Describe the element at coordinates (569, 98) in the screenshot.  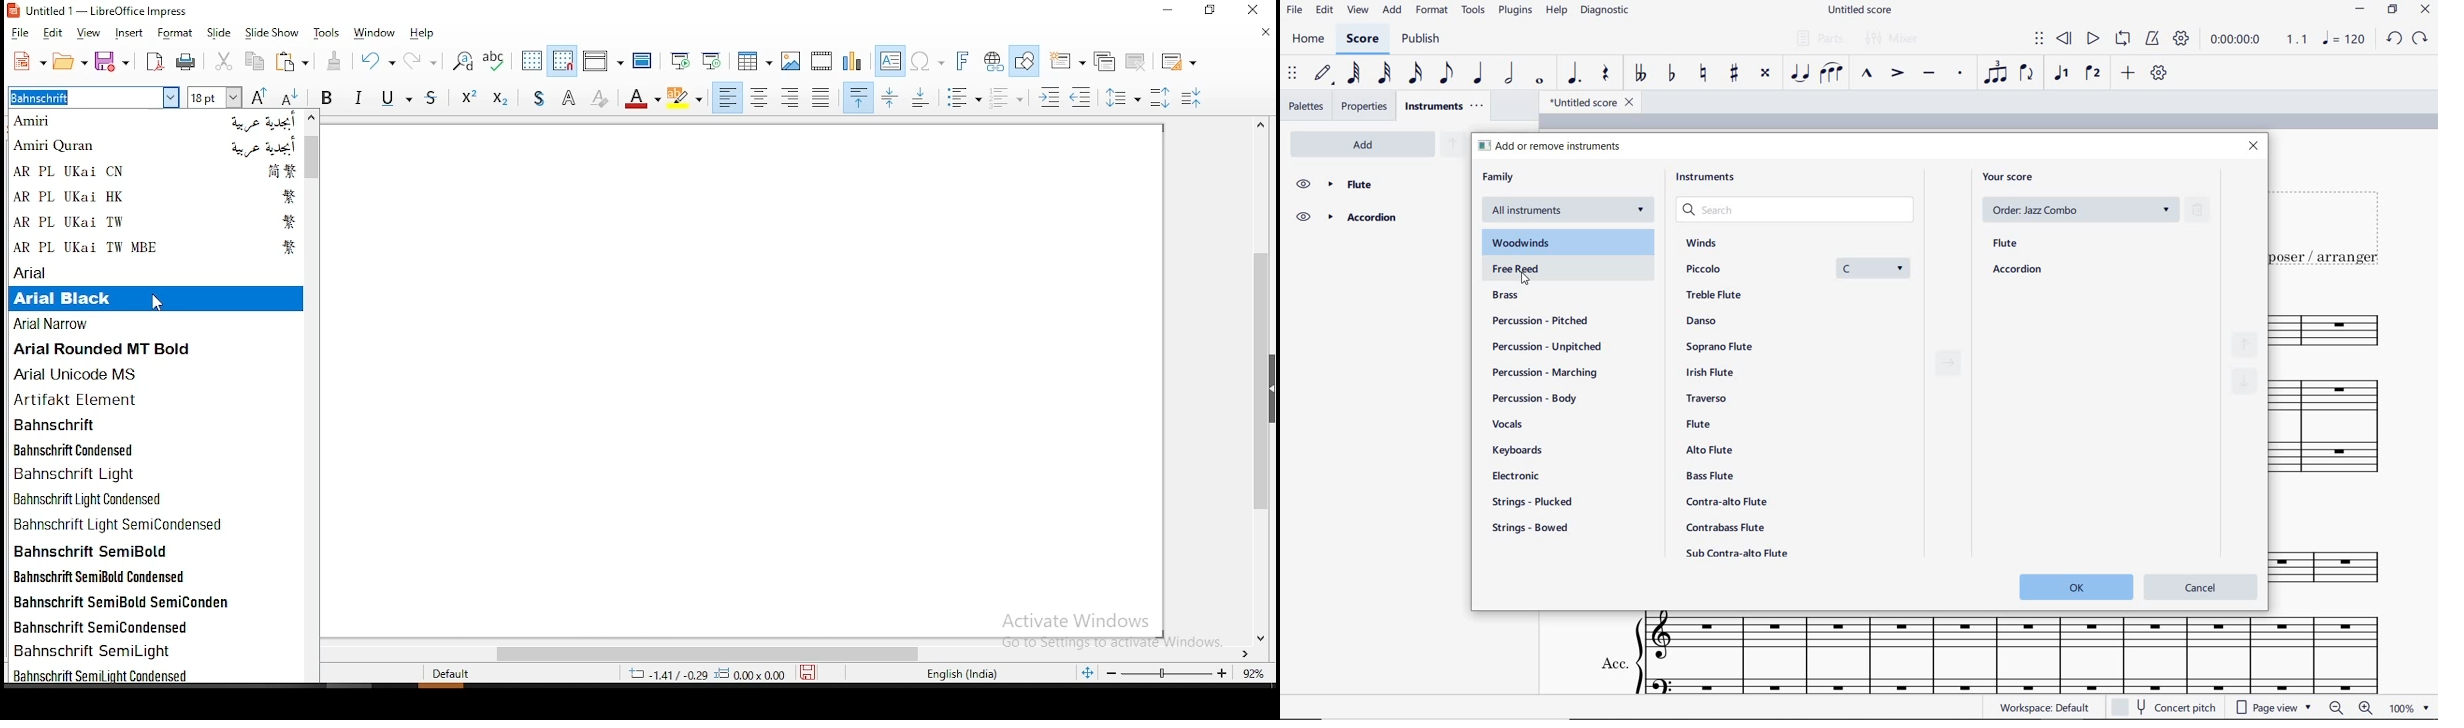
I see `apply outline attribute to font` at that location.